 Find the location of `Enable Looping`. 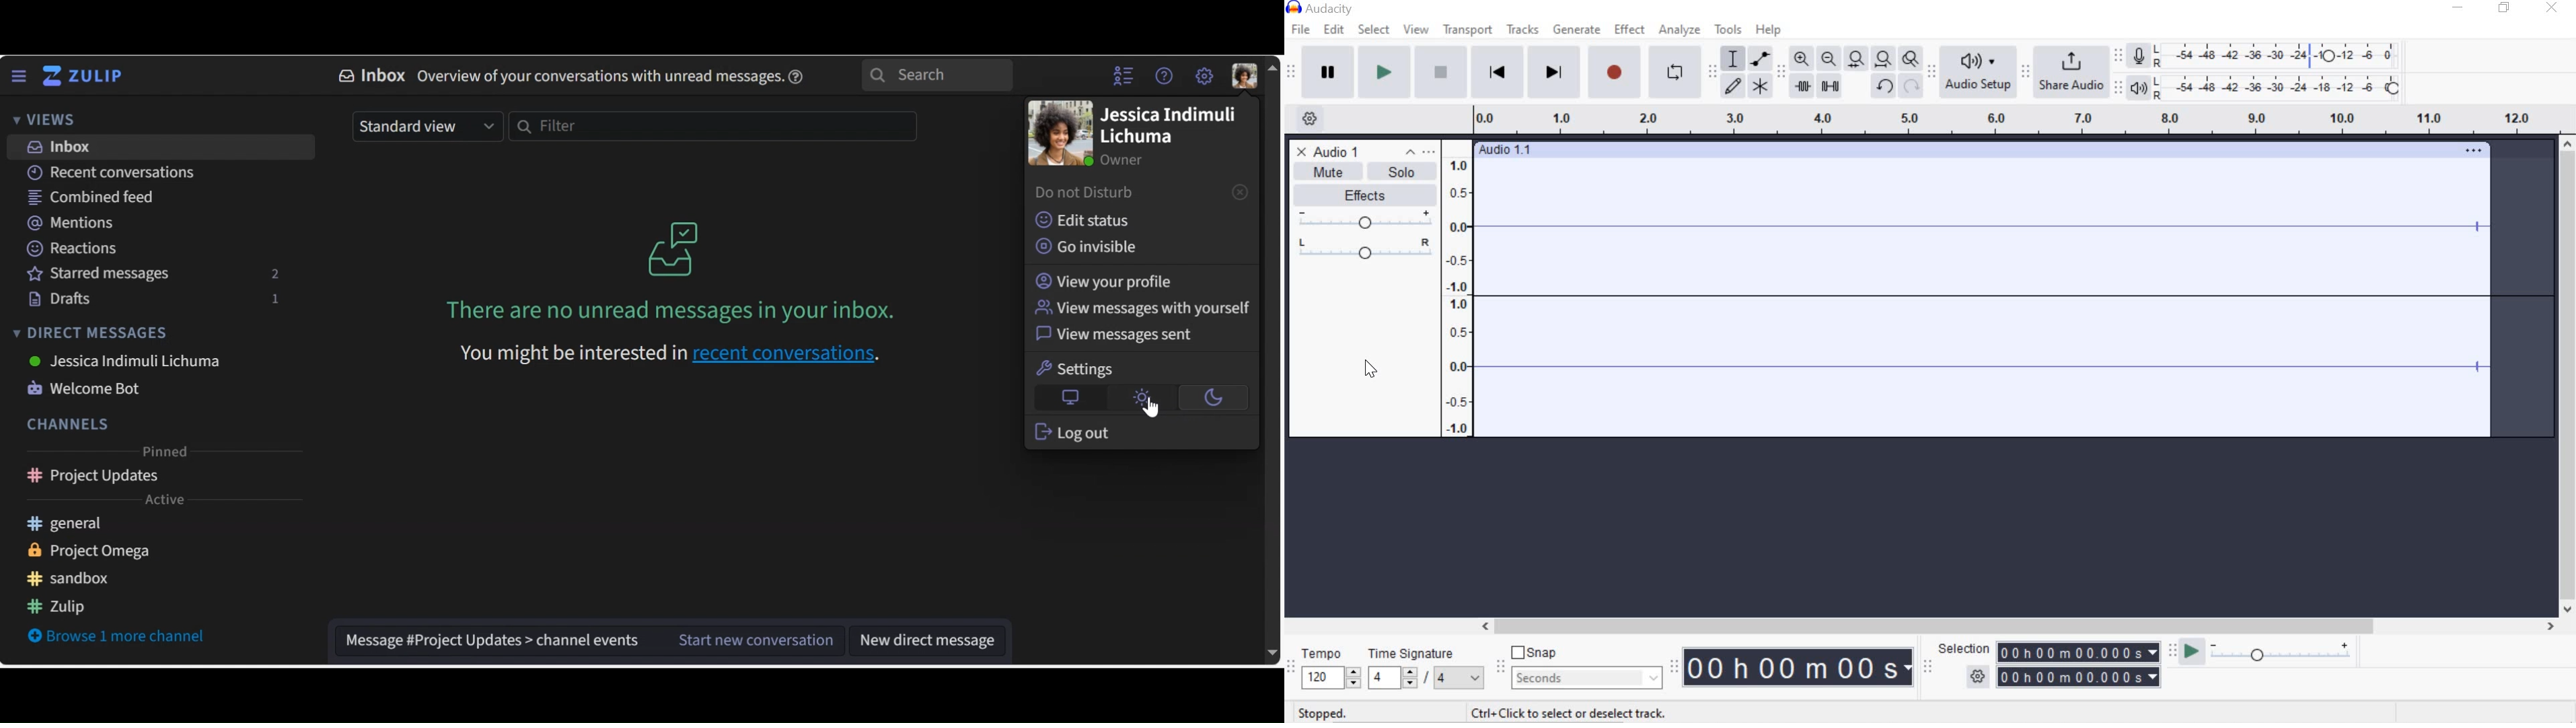

Enable Looping is located at coordinates (1675, 73).